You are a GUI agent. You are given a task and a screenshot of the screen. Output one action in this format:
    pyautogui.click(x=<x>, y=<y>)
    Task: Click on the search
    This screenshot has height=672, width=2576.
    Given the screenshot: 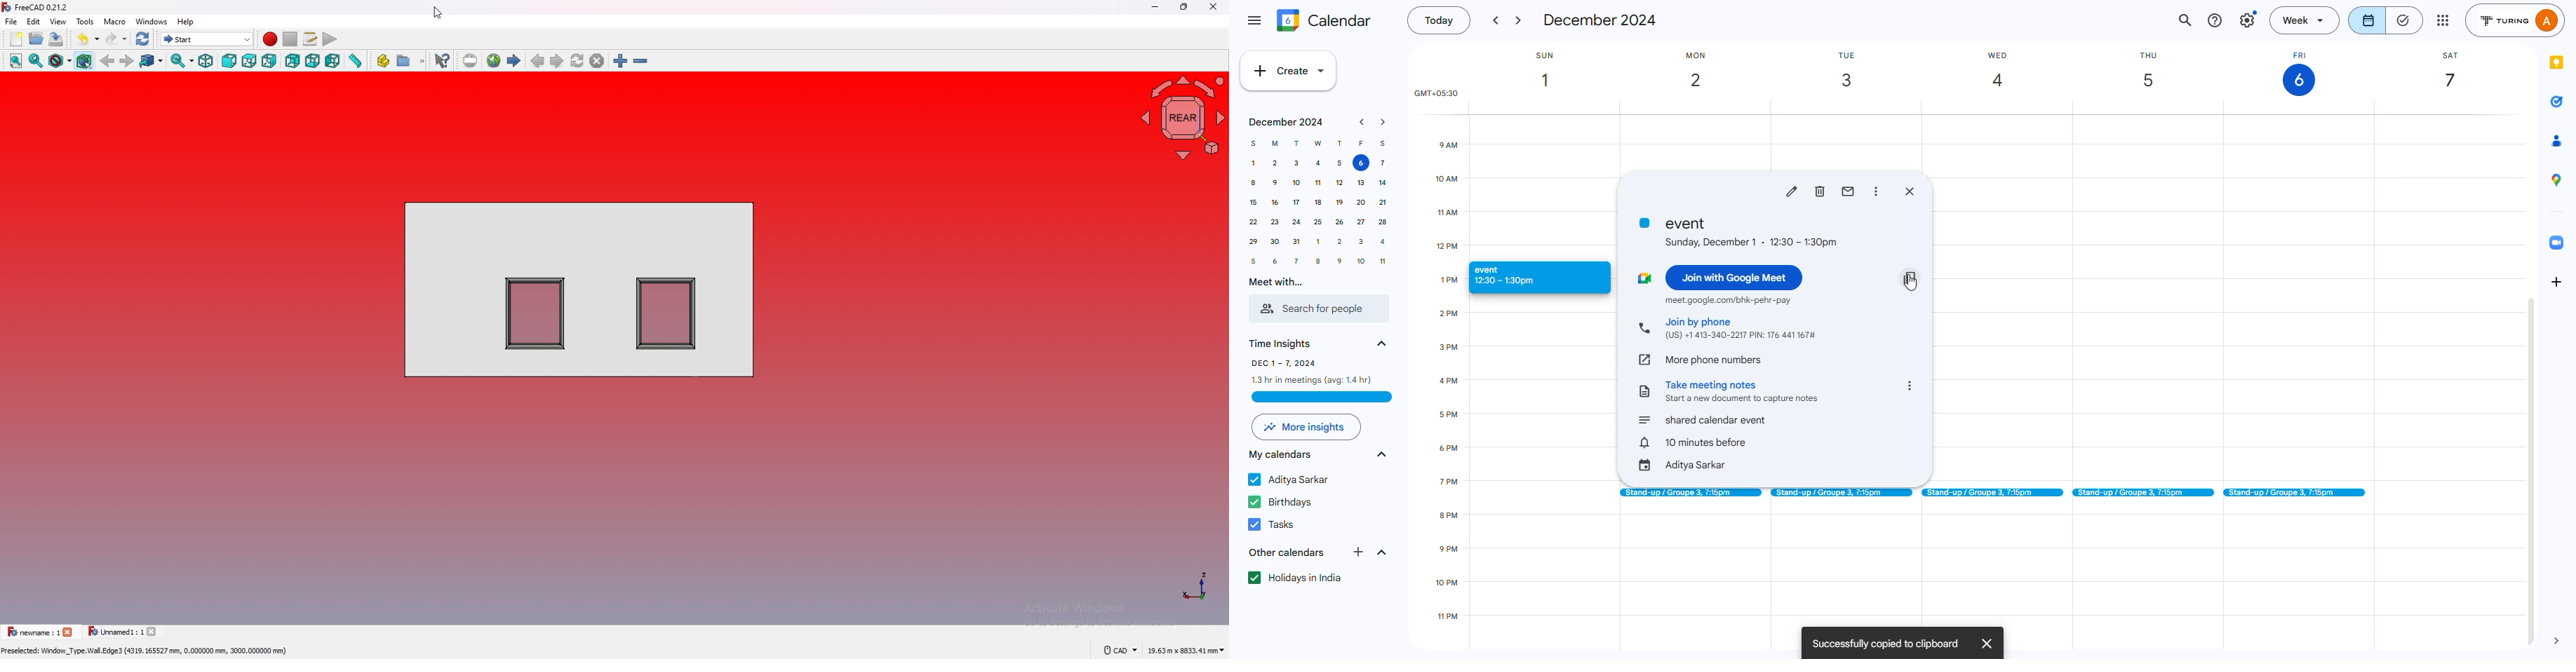 What is the action you would take?
    pyautogui.click(x=2187, y=20)
    